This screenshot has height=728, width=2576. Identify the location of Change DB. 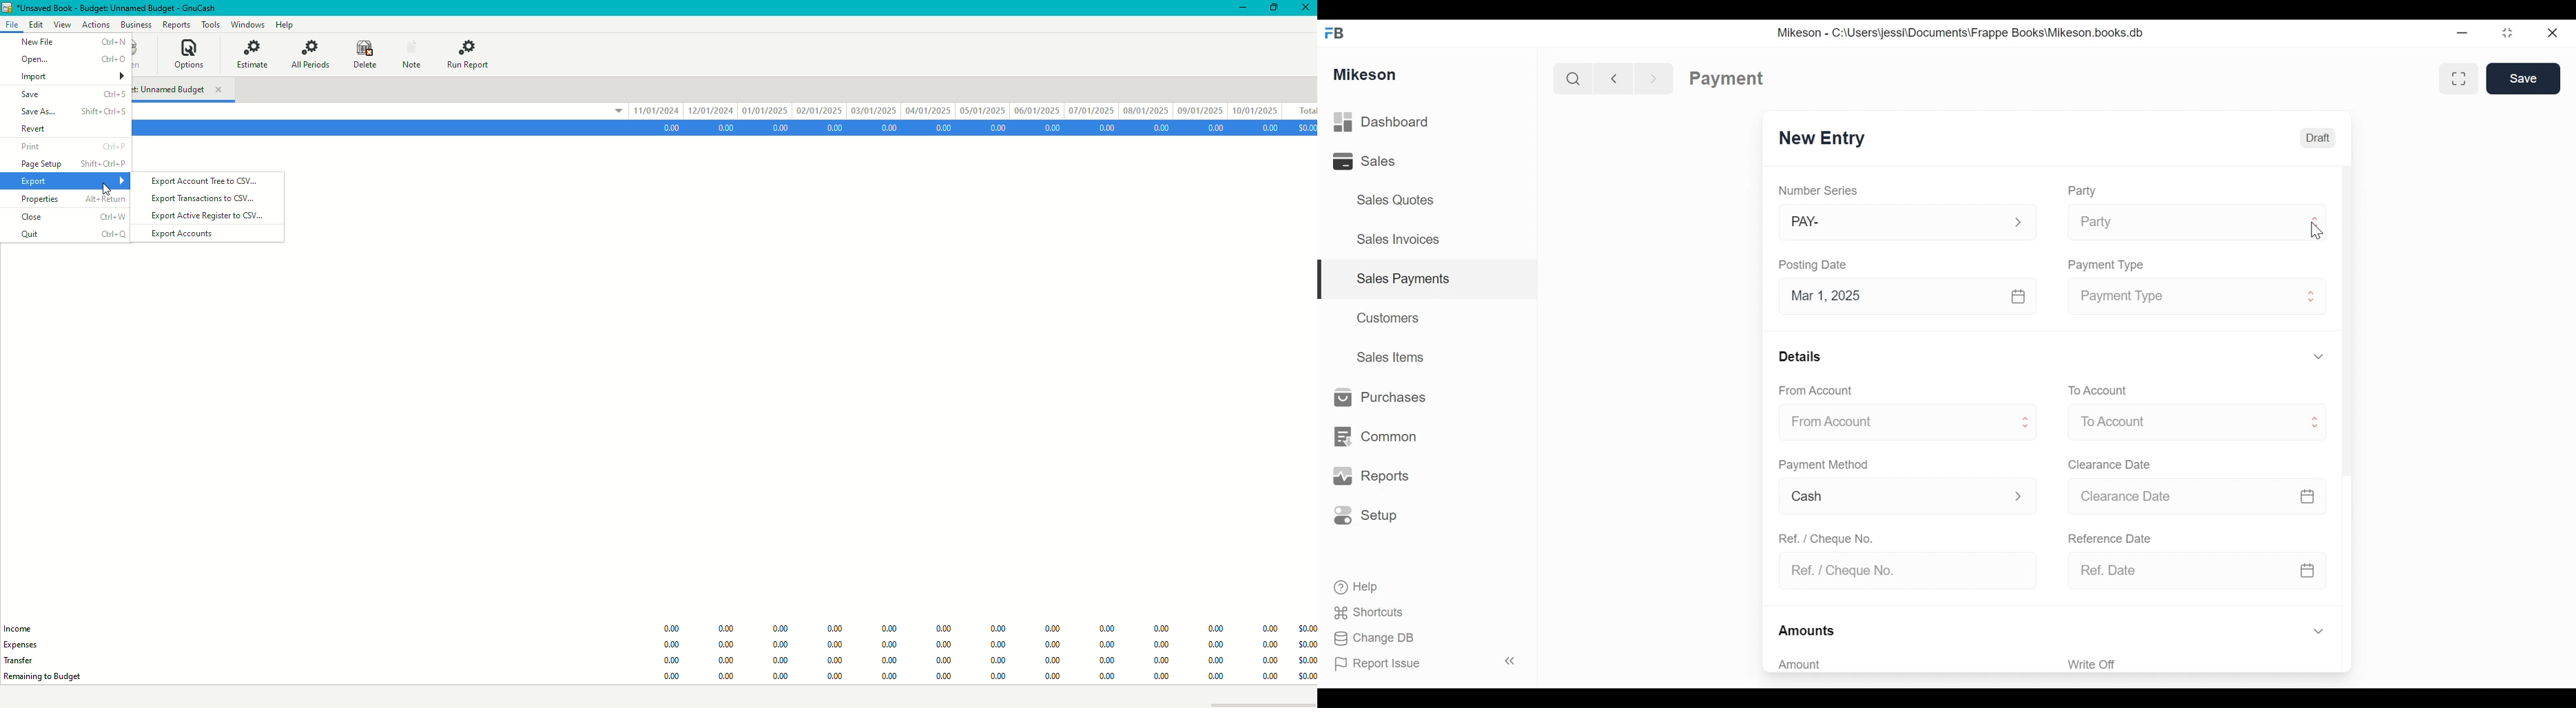
(1378, 639).